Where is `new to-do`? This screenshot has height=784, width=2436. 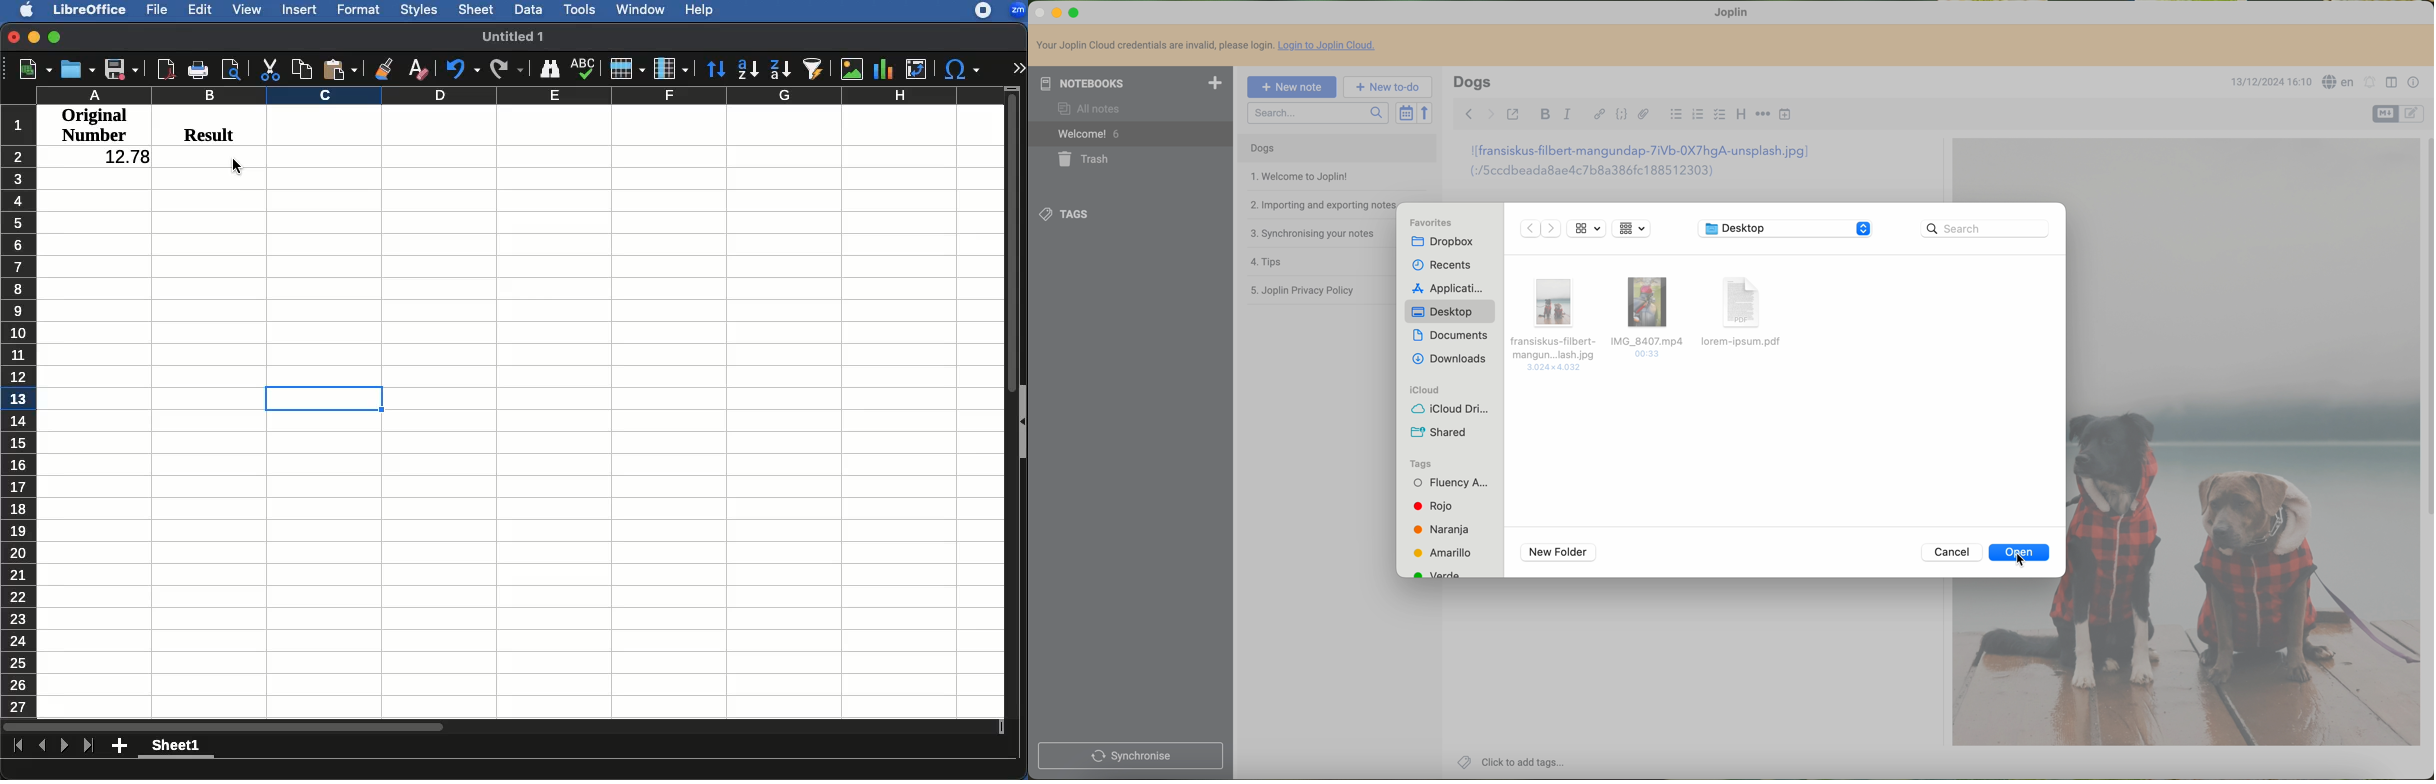 new to-do is located at coordinates (1388, 87).